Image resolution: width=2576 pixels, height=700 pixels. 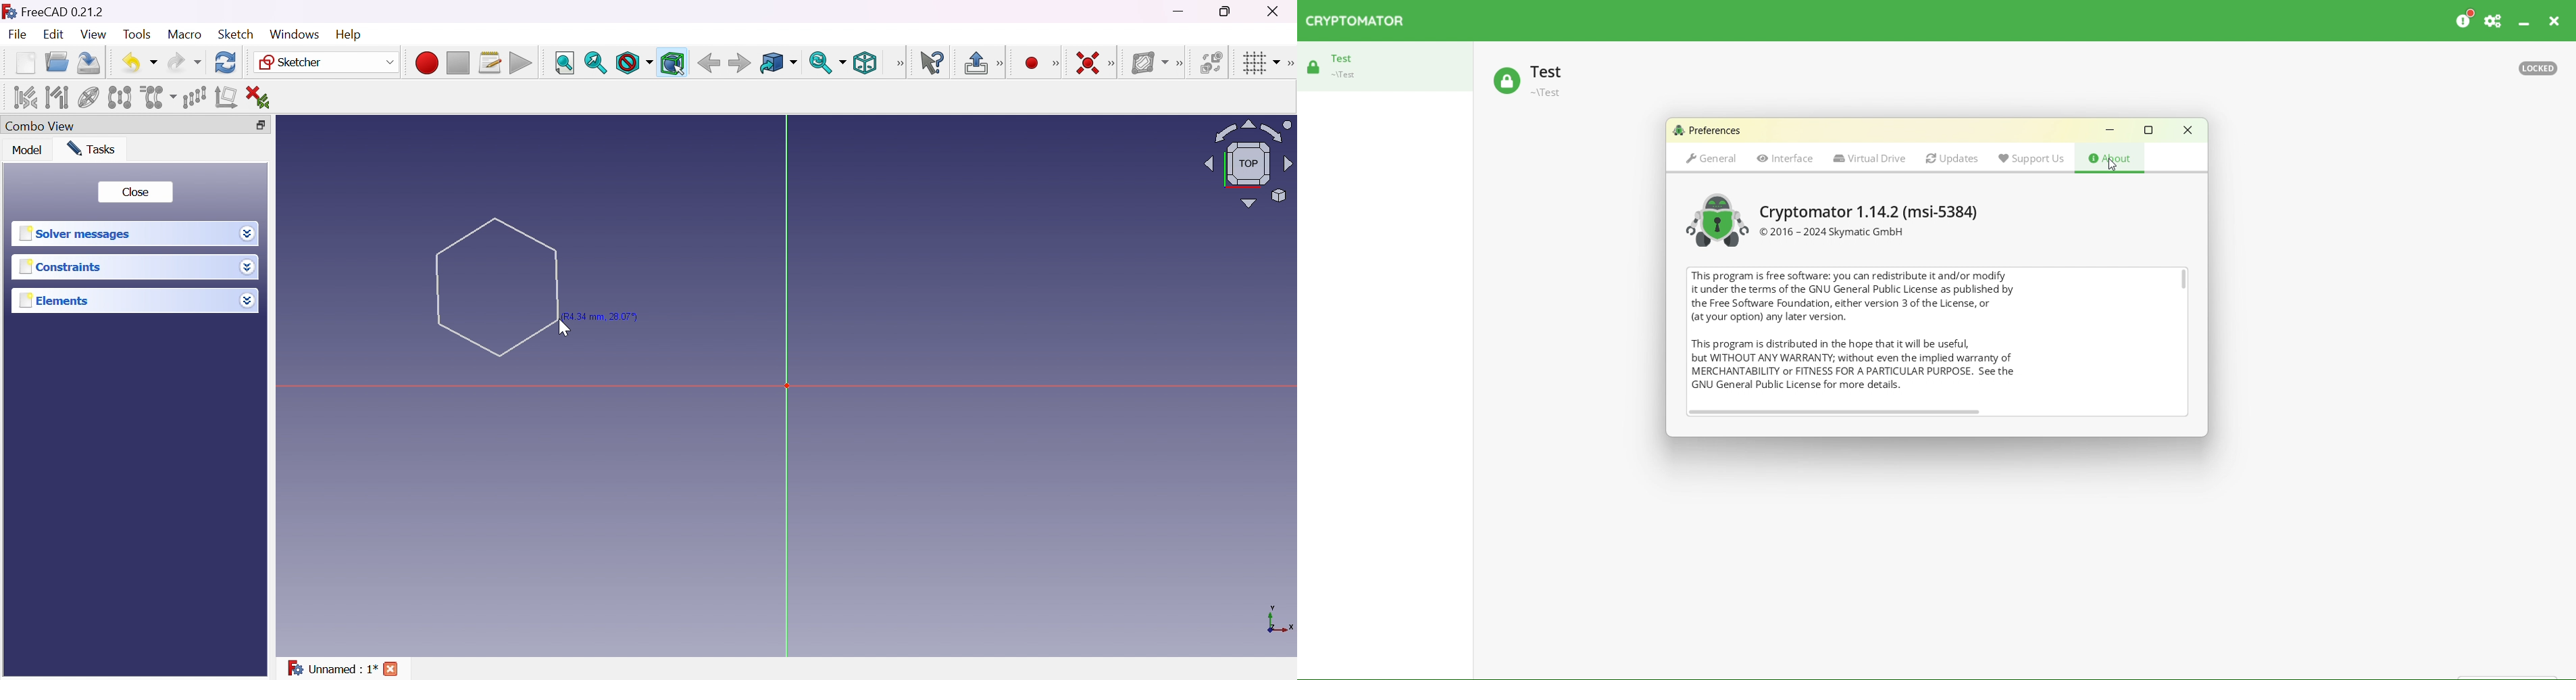 I want to click on Bounding box, so click(x=673, y=64).